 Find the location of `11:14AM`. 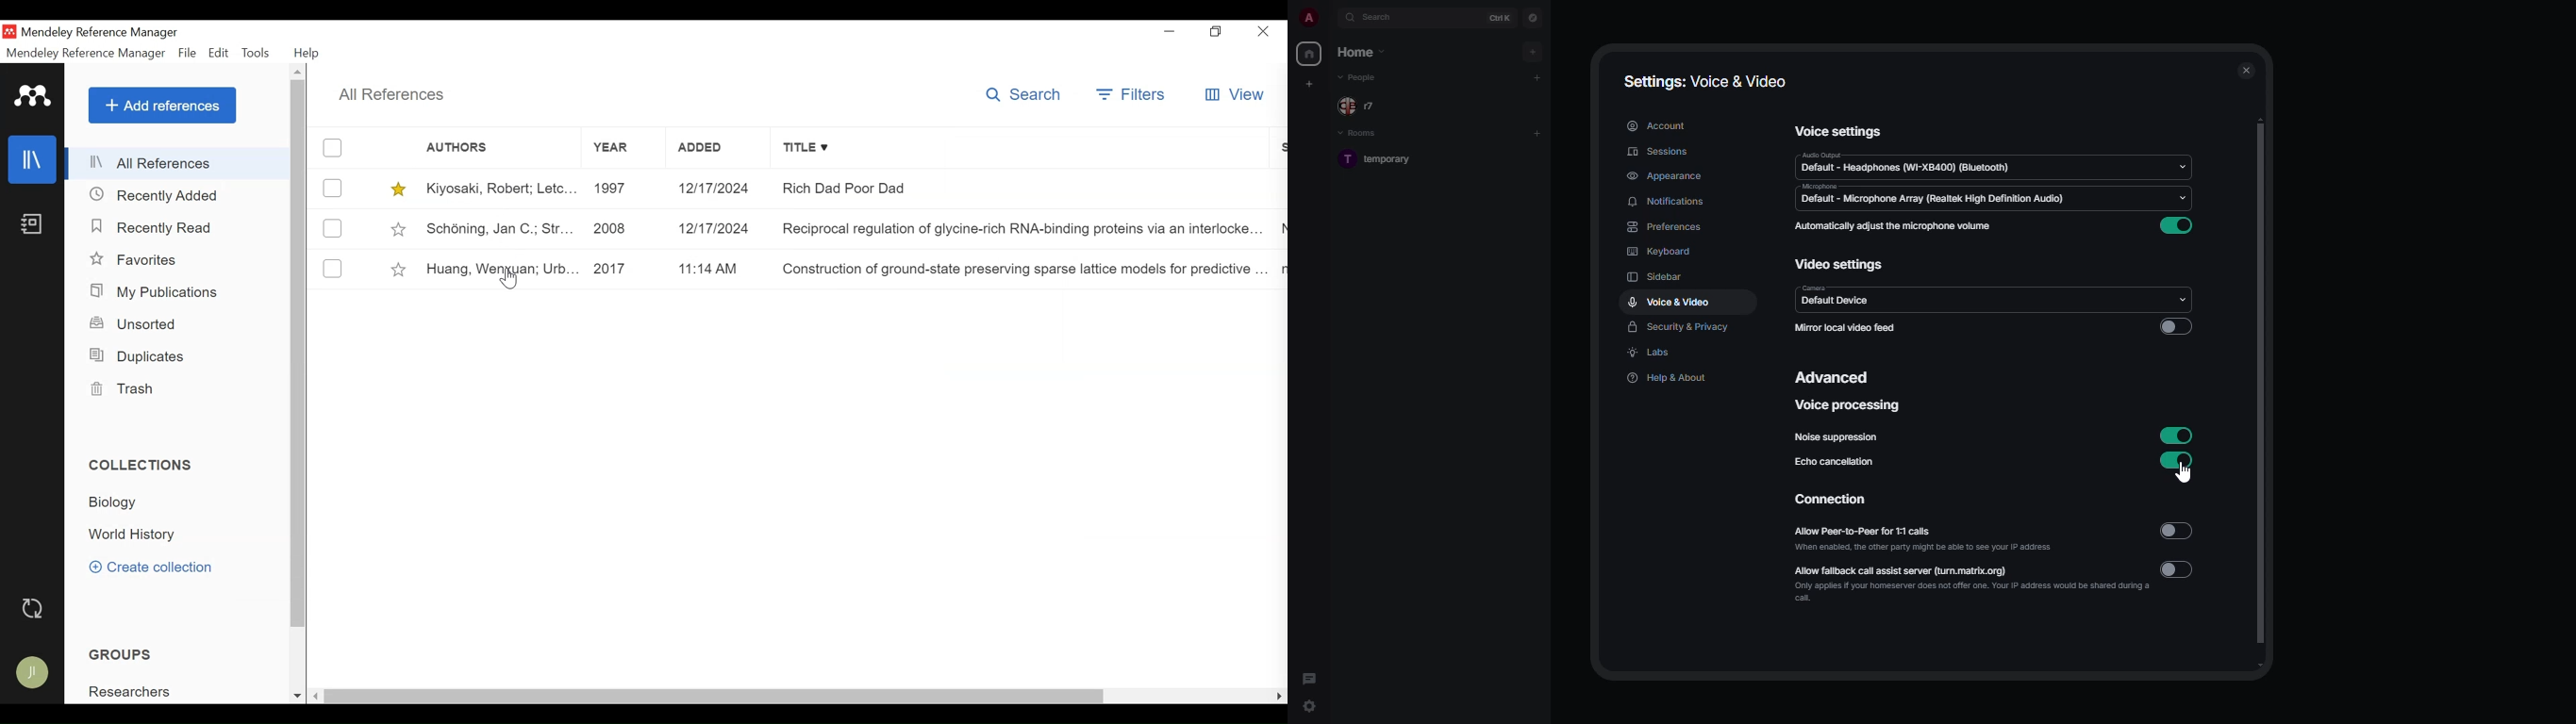

11:14AM is located at coordinates (719, 268).